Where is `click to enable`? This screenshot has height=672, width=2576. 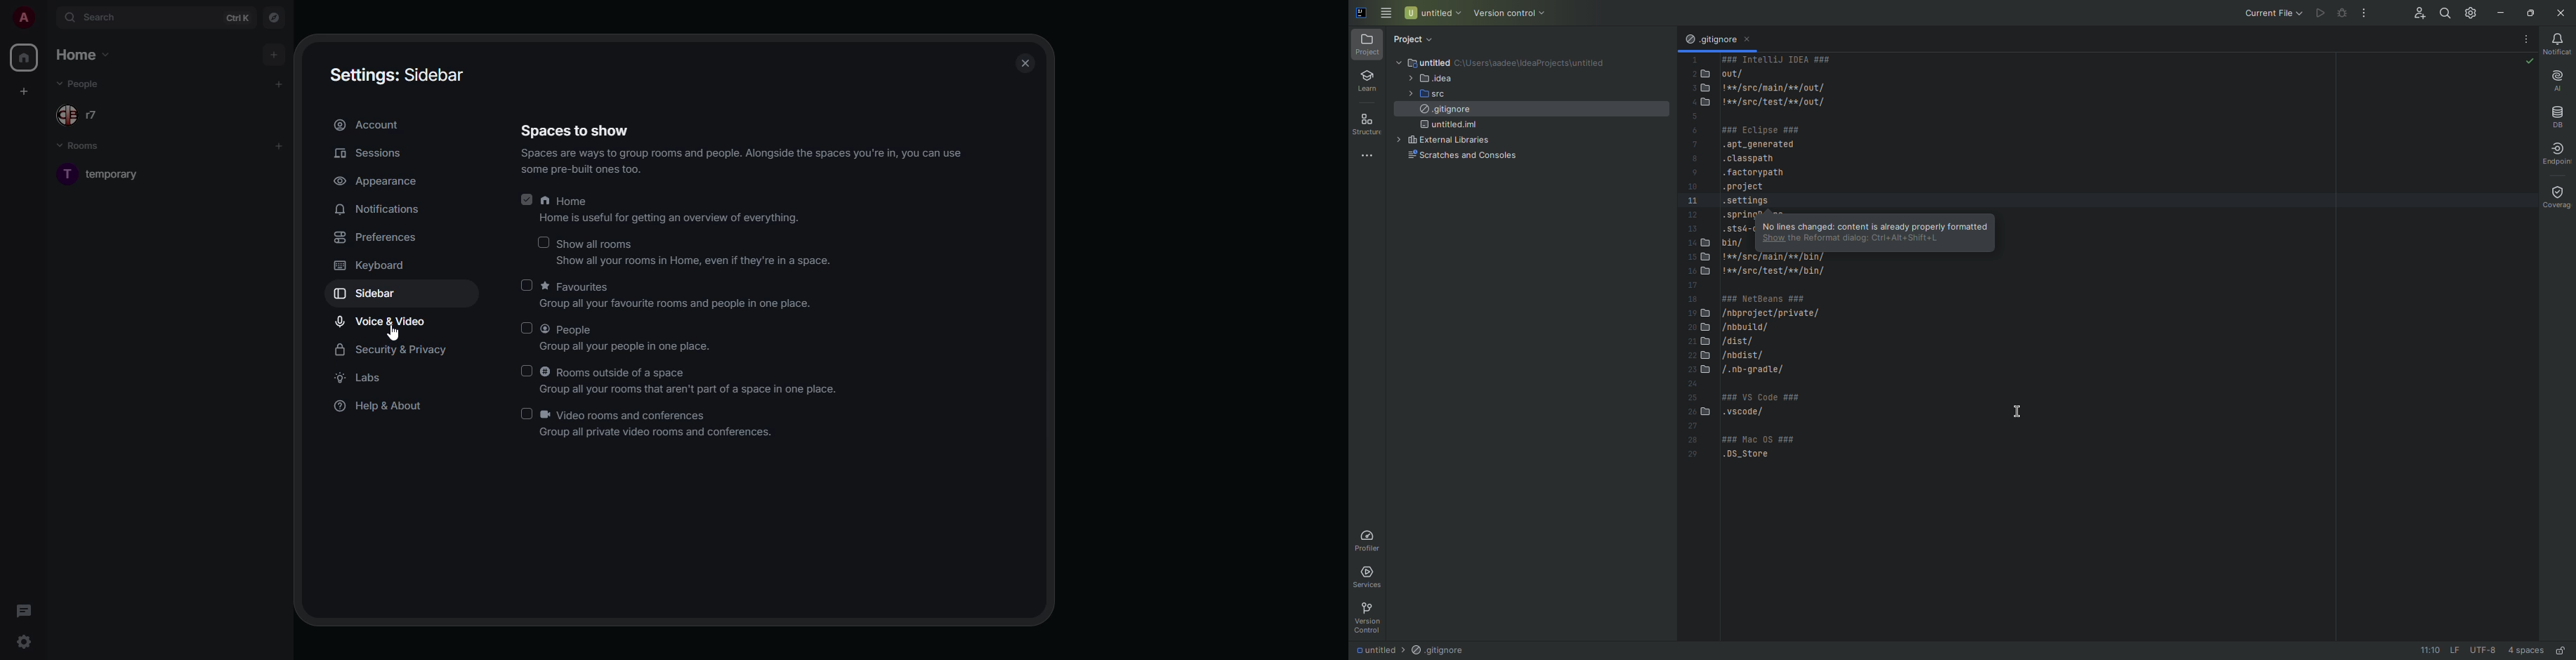
click to enable is located at coordinates (544, 241).